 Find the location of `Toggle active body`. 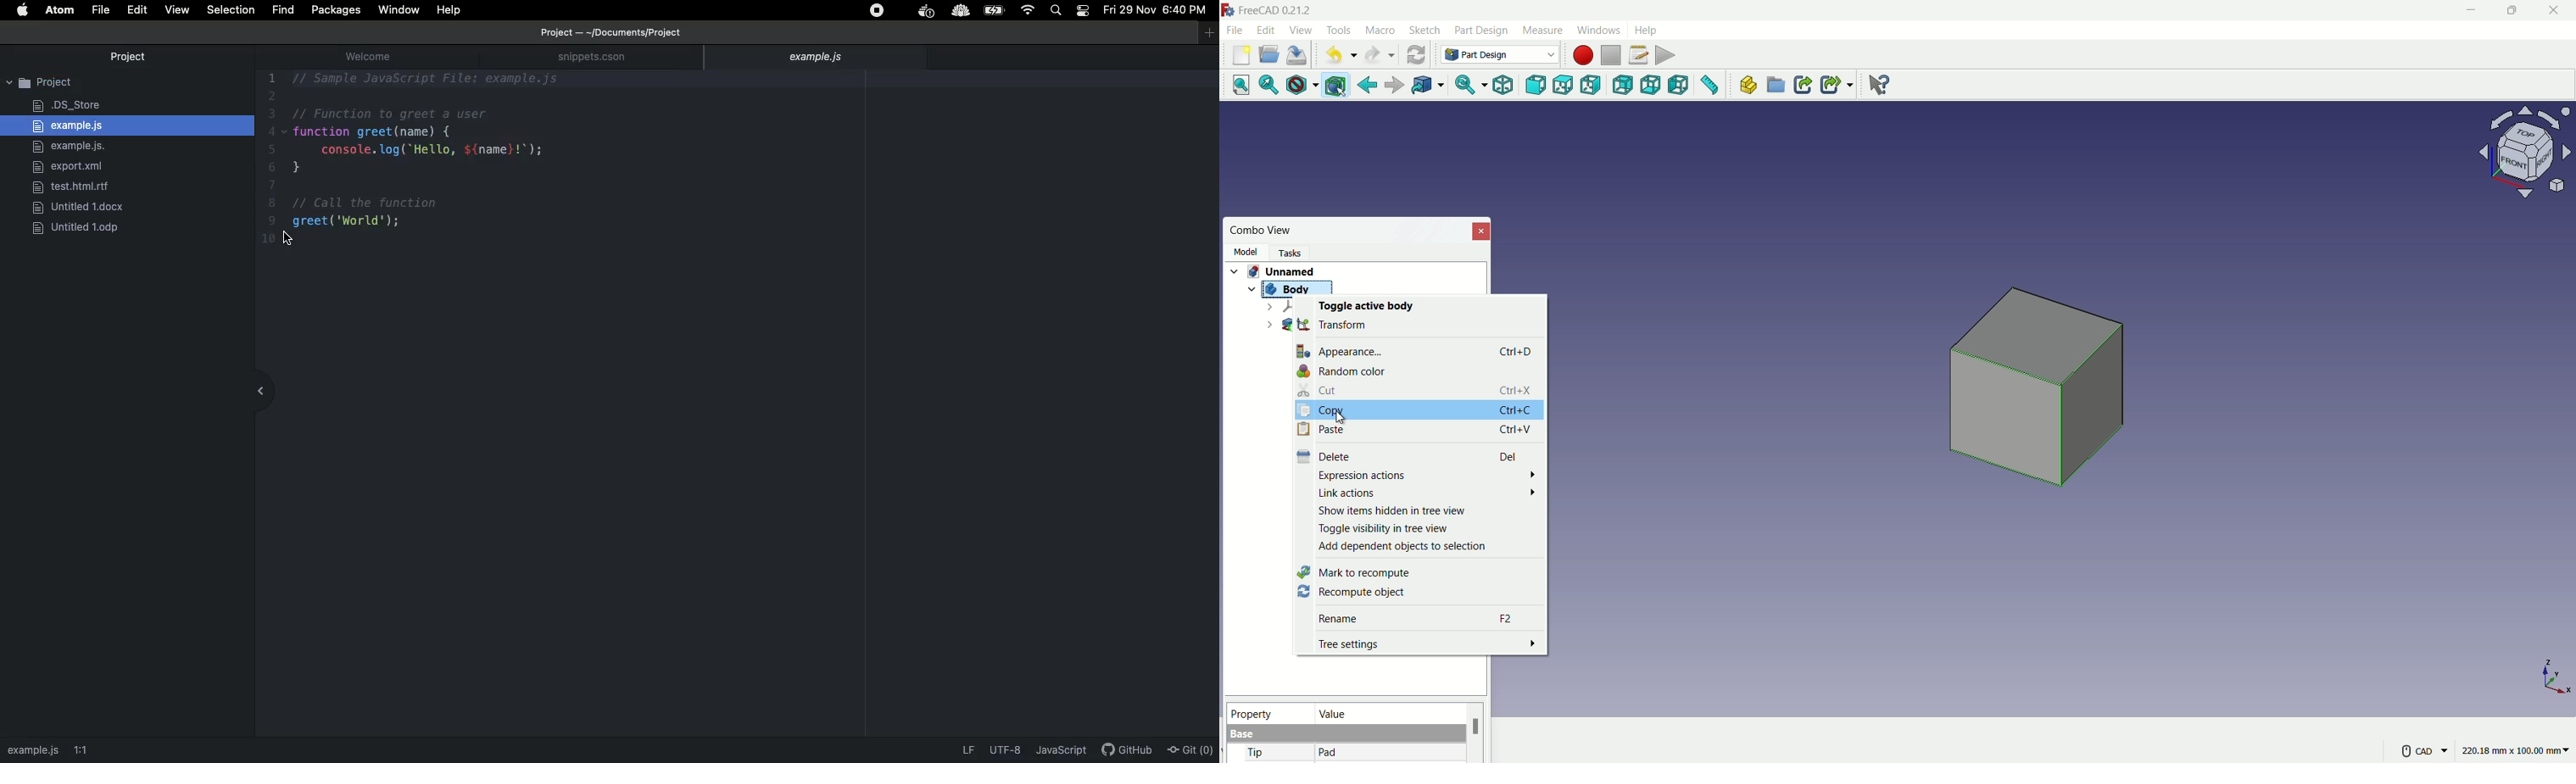

Toggle active body is located at coordinates (1364, 305).